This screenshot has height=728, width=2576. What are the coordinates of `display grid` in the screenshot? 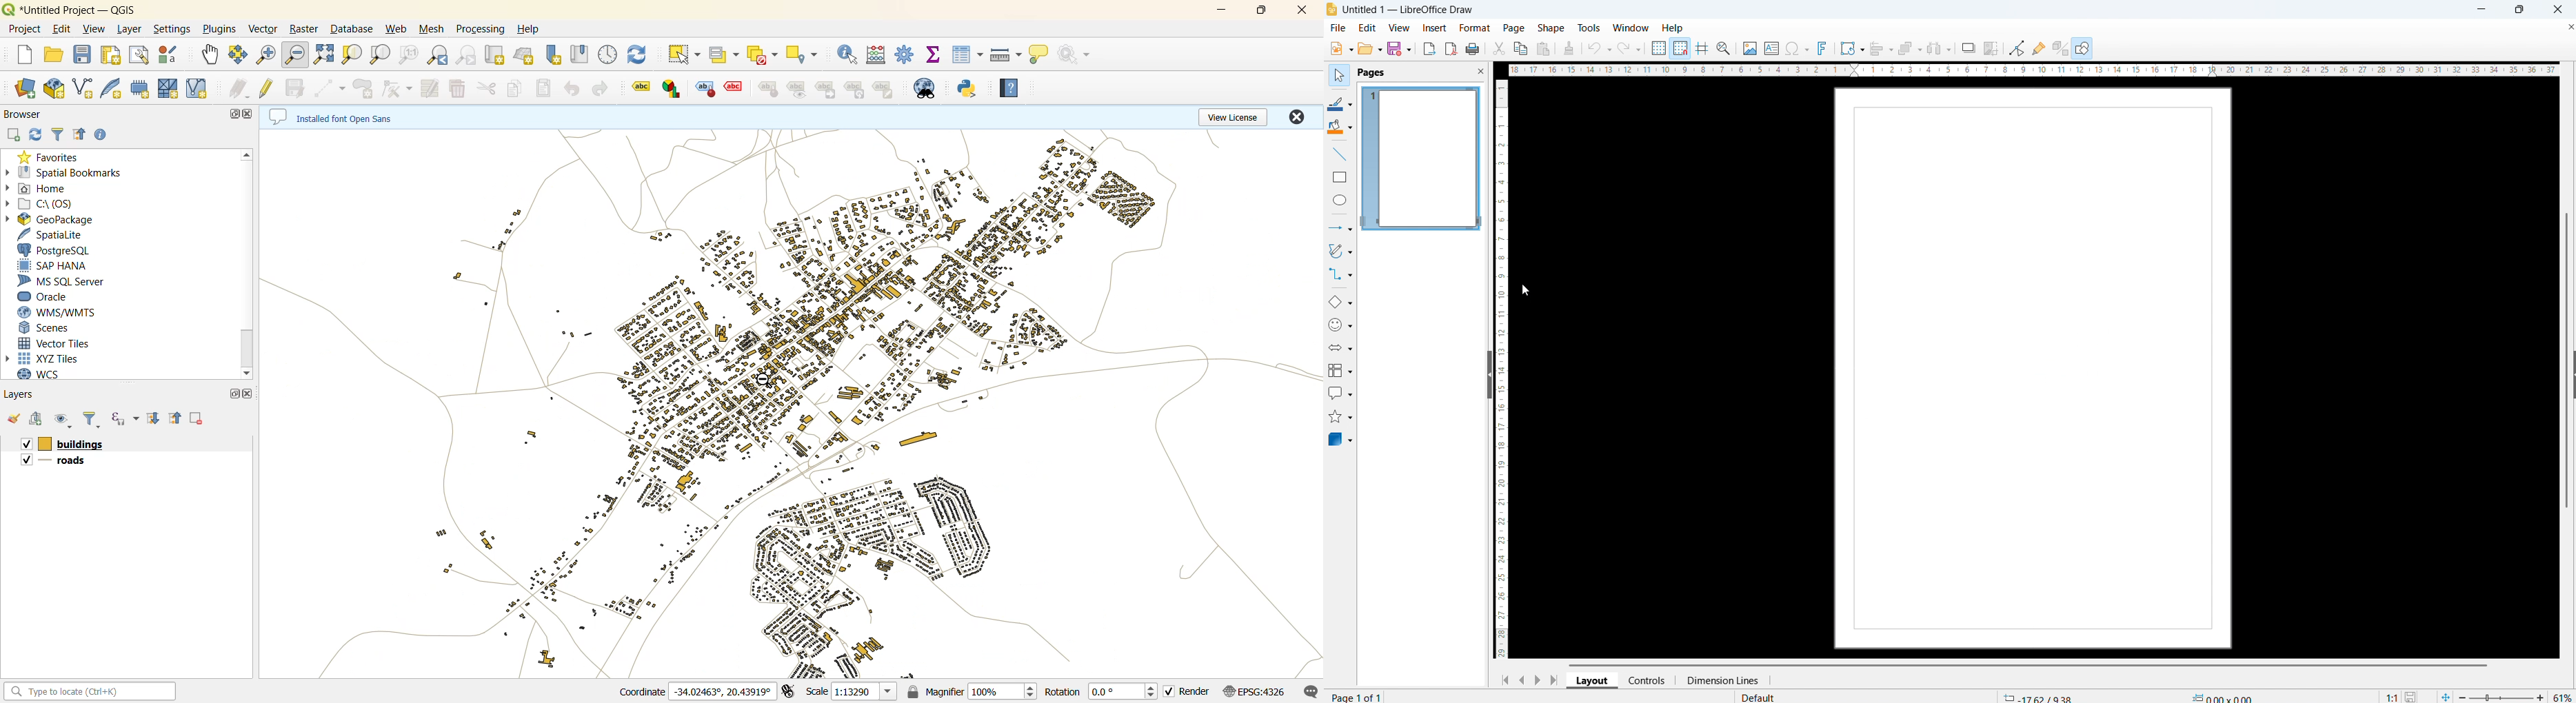 It's located at (1658, 48).